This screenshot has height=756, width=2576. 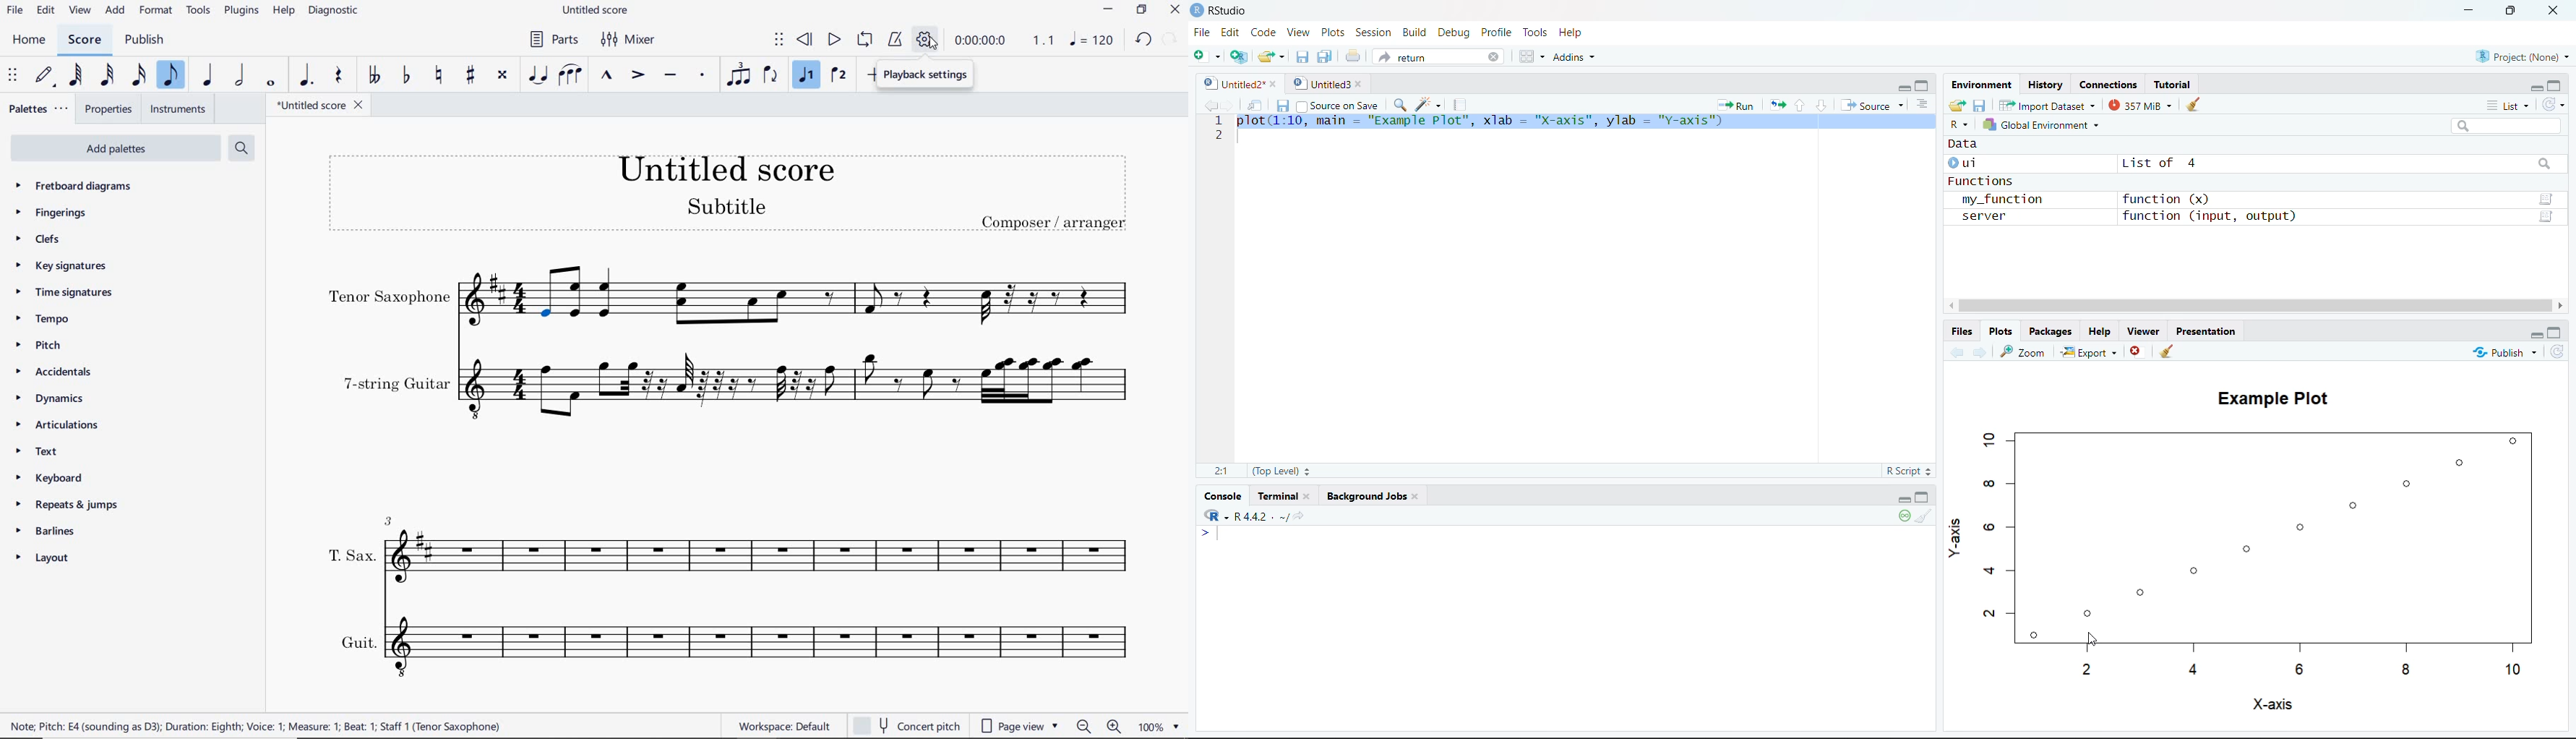 What do you see at coordinates (2548, 218) in the screenshot?
I see `Data/Table` at bounding box center [2548, 218].